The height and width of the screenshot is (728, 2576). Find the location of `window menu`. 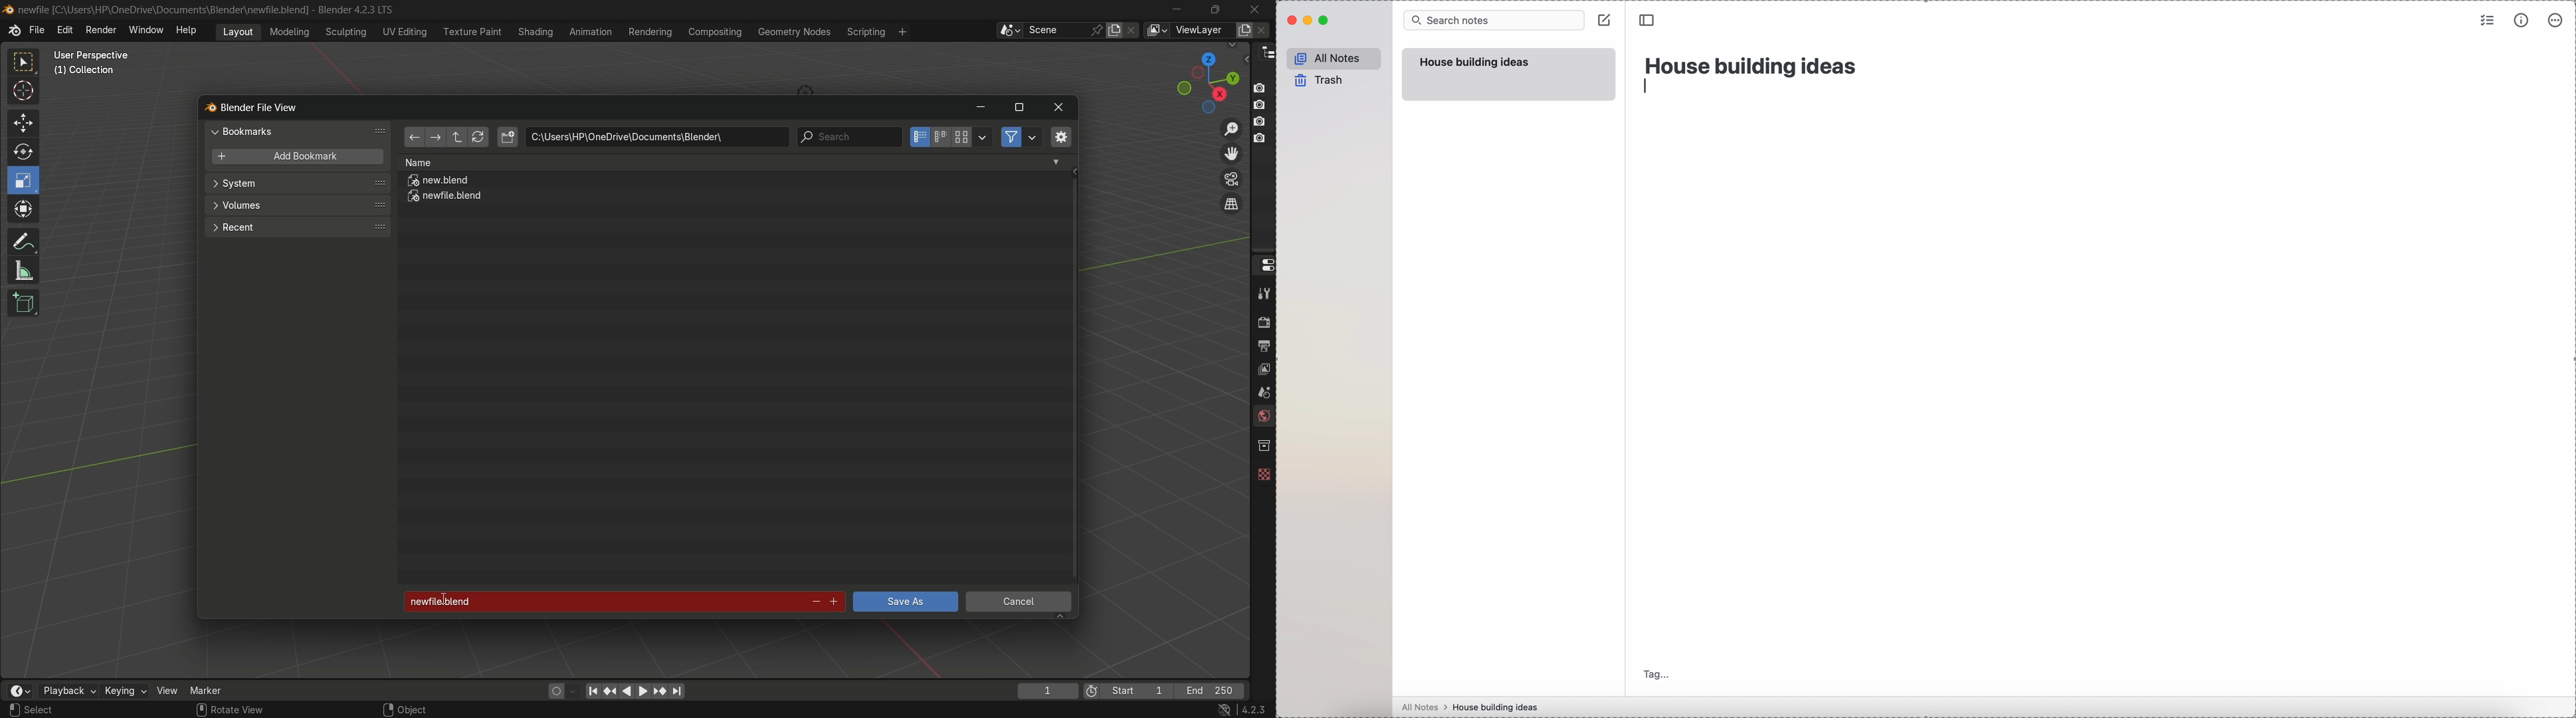

window menu is located at coordinates (147, 31).